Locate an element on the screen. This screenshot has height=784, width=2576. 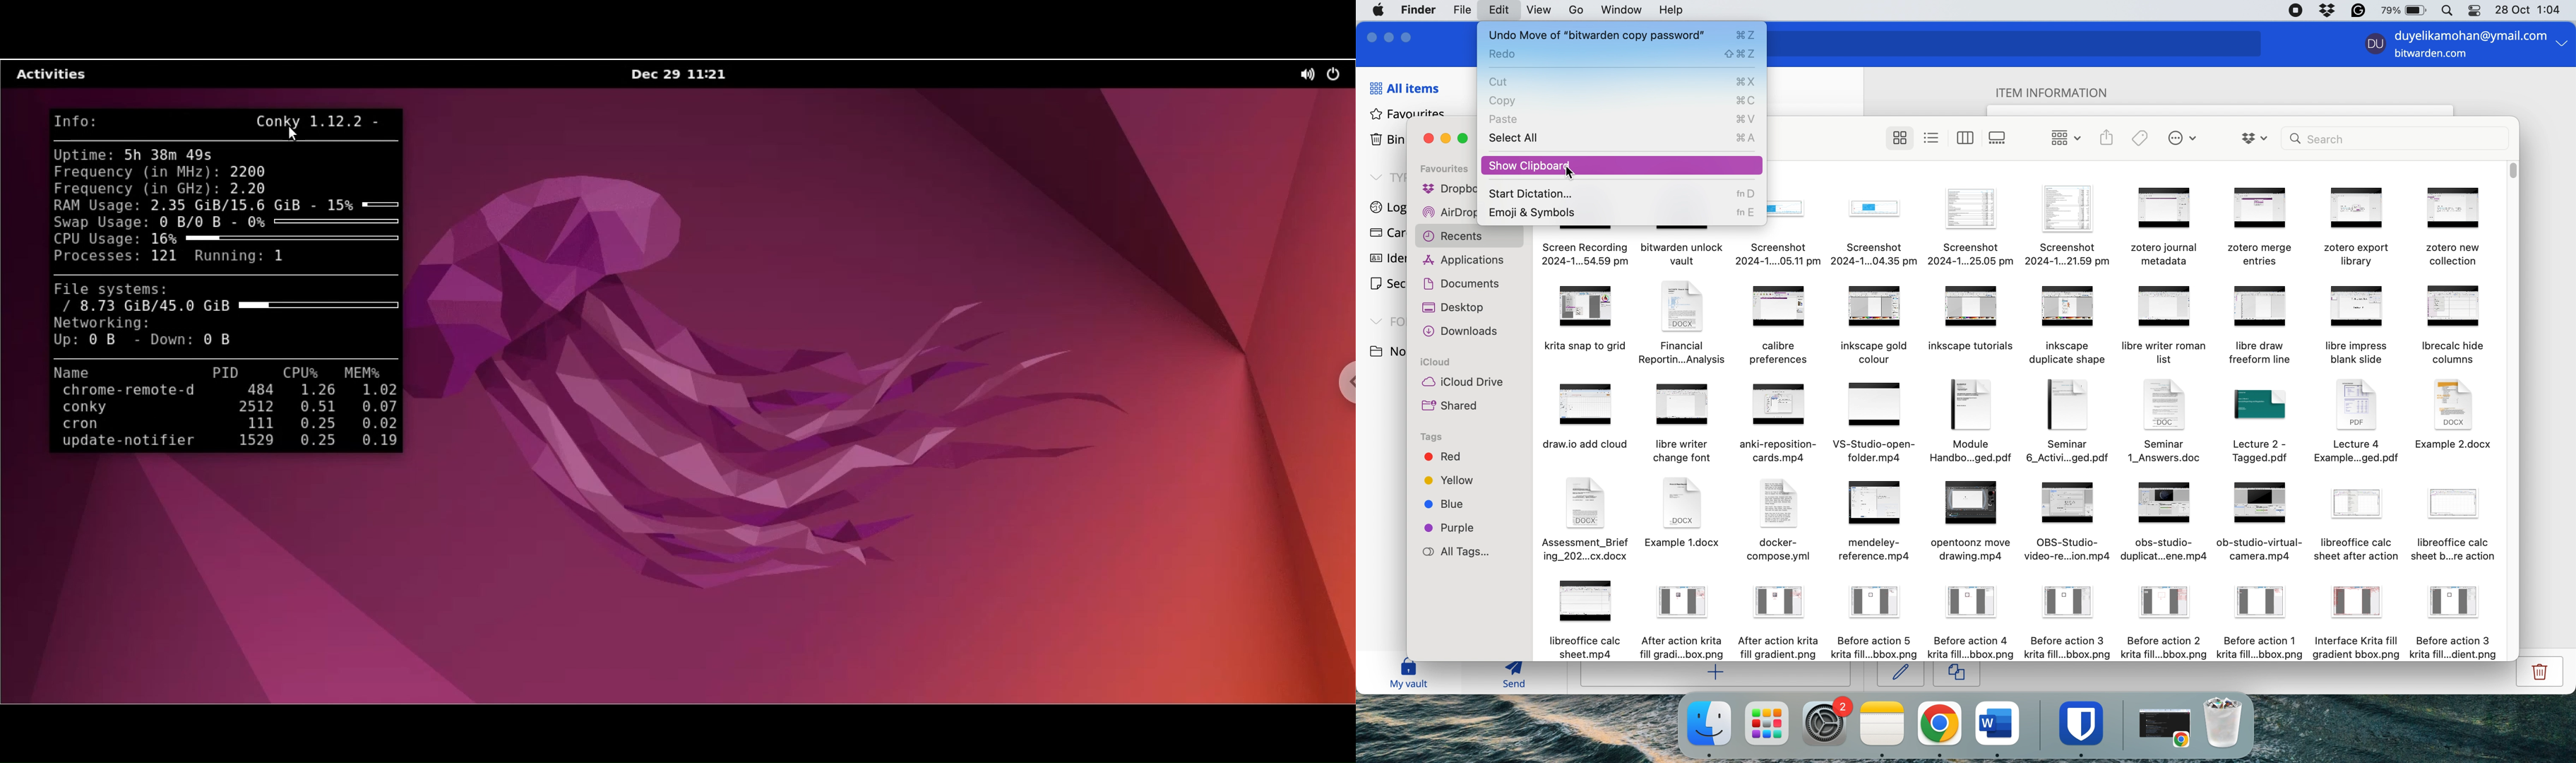
my vault is located at coordinates (1409, 675).